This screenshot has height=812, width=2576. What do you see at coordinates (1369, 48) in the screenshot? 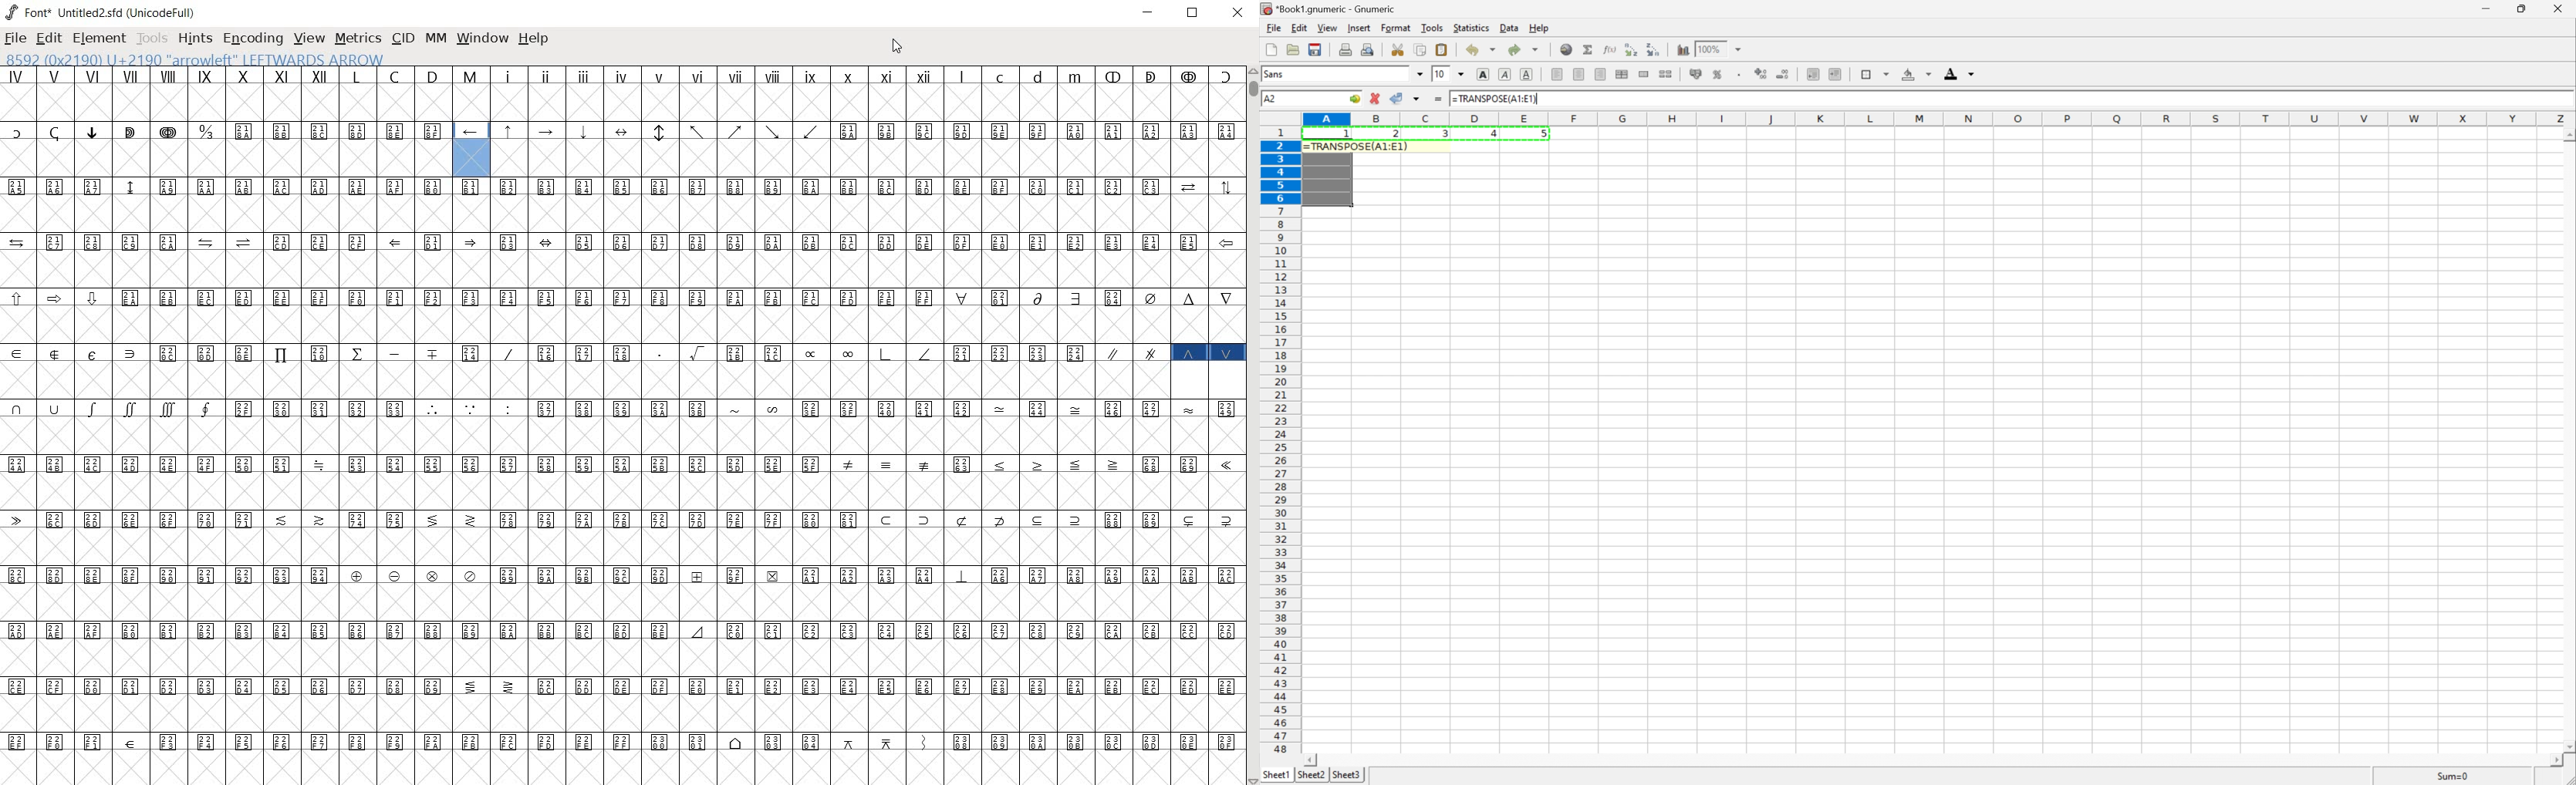
I see `print preview` at bounding box center [1369, 48].